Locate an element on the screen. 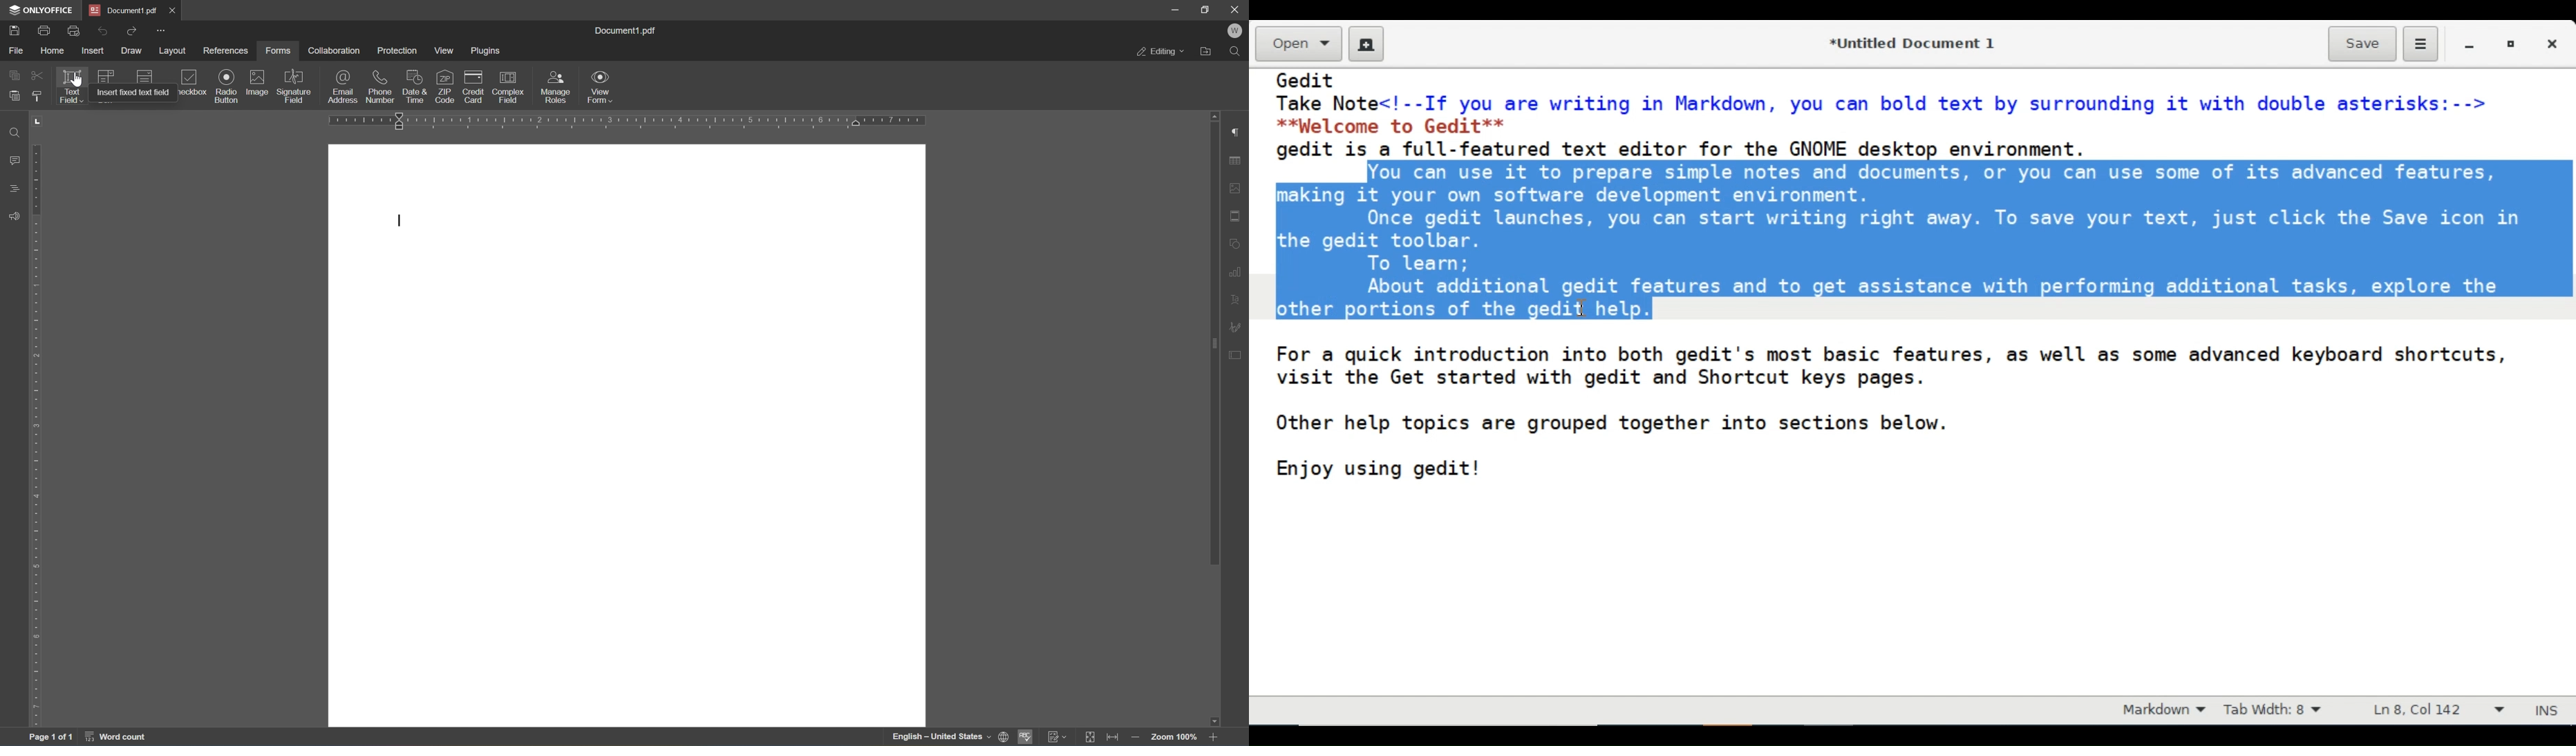 The height and width of the screenshot is (756, 2576). cursor is located at coordinates (77, 84).